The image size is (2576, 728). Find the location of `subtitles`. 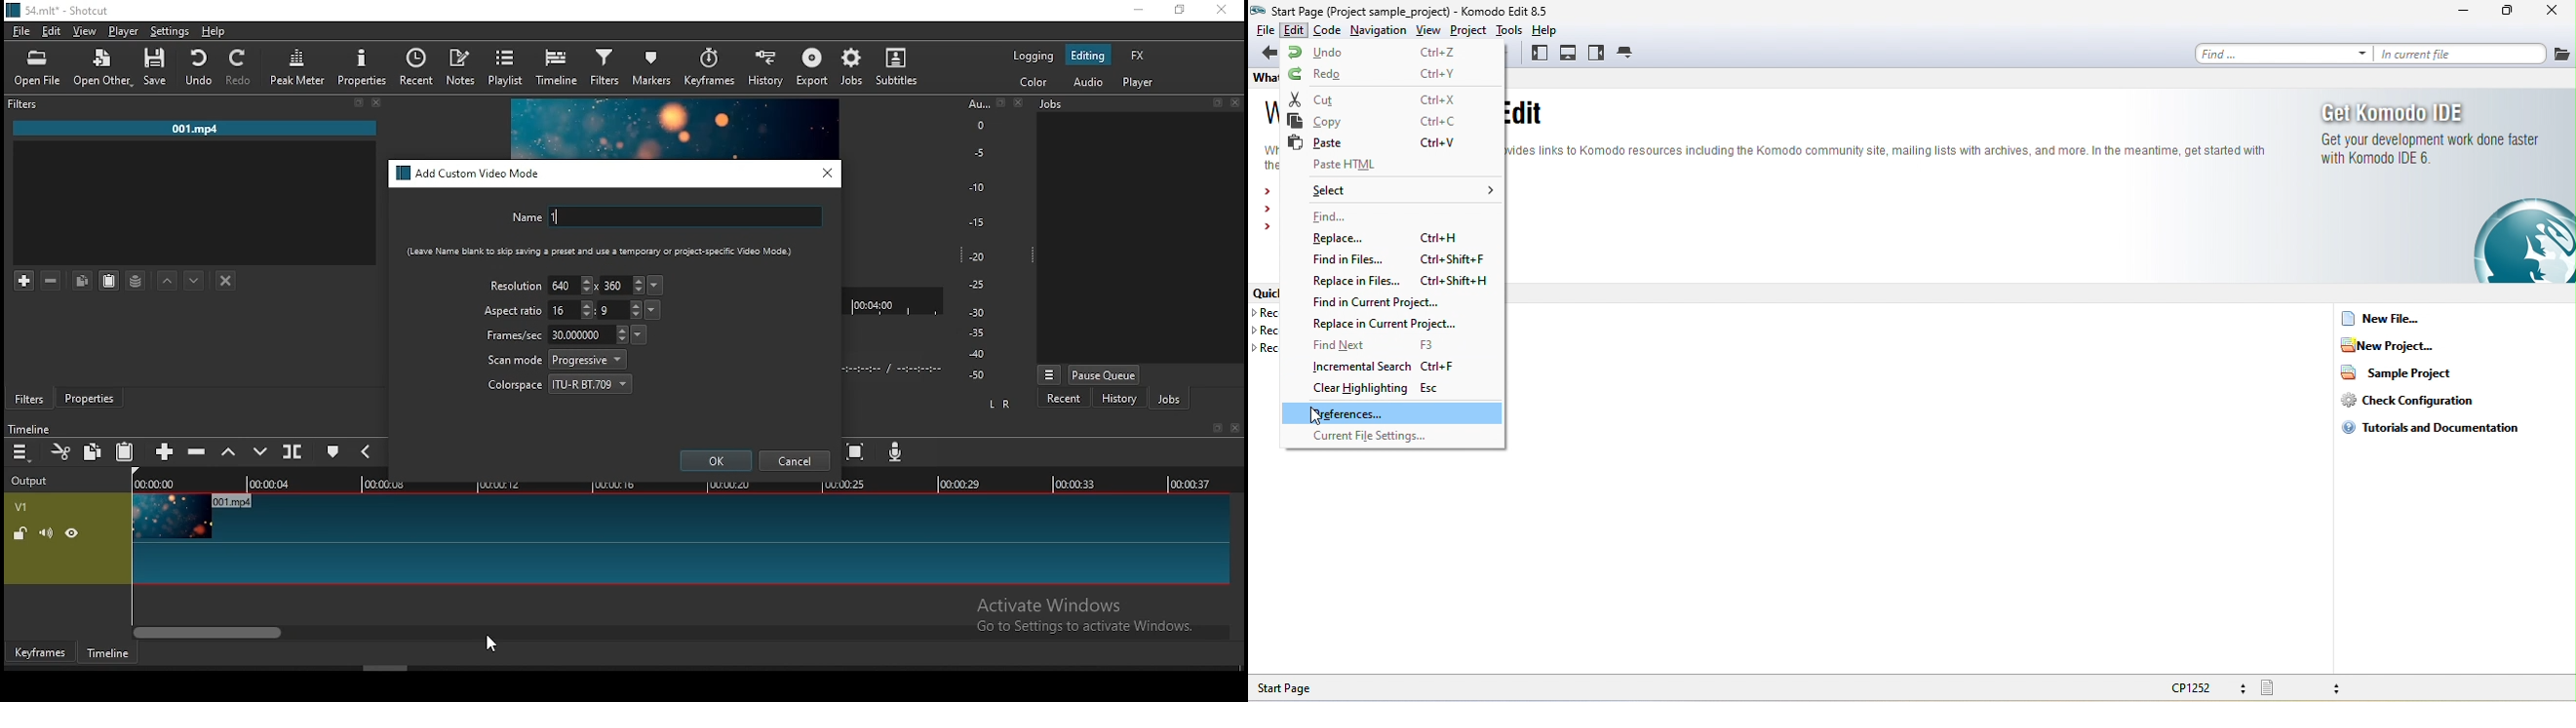

subtitles is located at coordinates (901, 68).